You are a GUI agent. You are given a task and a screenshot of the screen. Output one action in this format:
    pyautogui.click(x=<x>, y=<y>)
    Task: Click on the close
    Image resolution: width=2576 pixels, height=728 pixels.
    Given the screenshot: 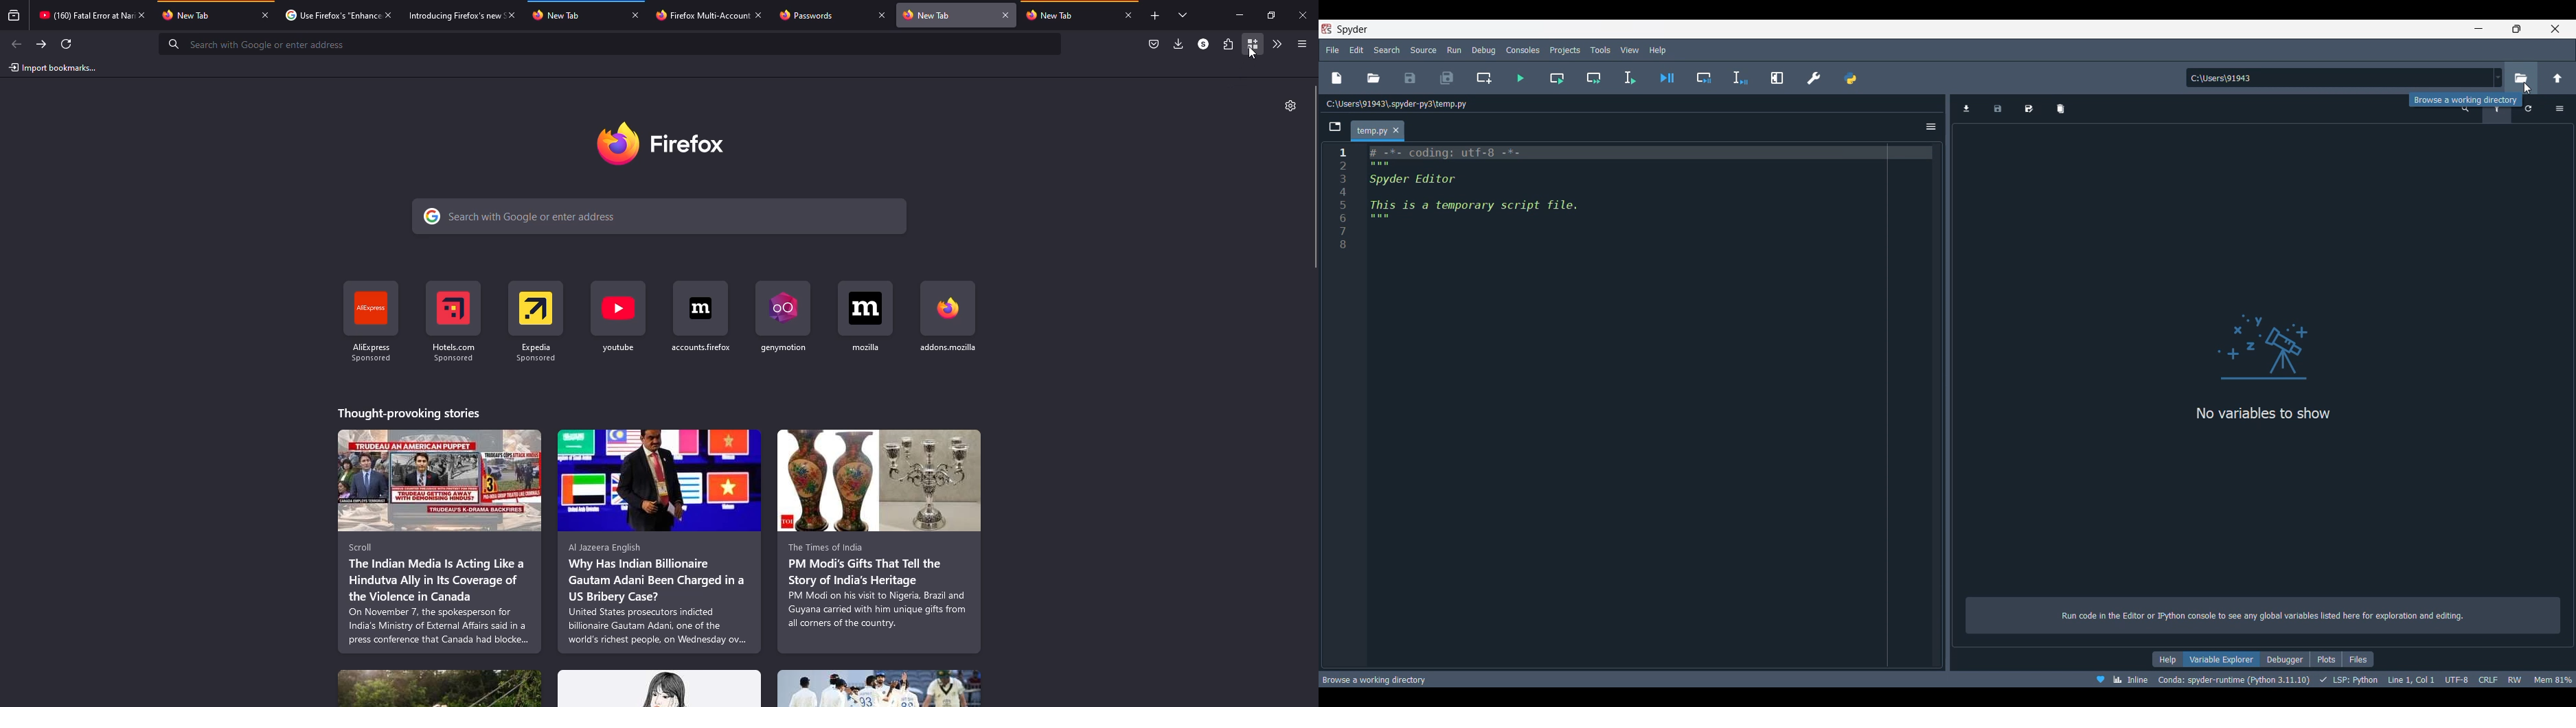 What is the action you would take?
    pyautogui.click(x=510, y=14)
    